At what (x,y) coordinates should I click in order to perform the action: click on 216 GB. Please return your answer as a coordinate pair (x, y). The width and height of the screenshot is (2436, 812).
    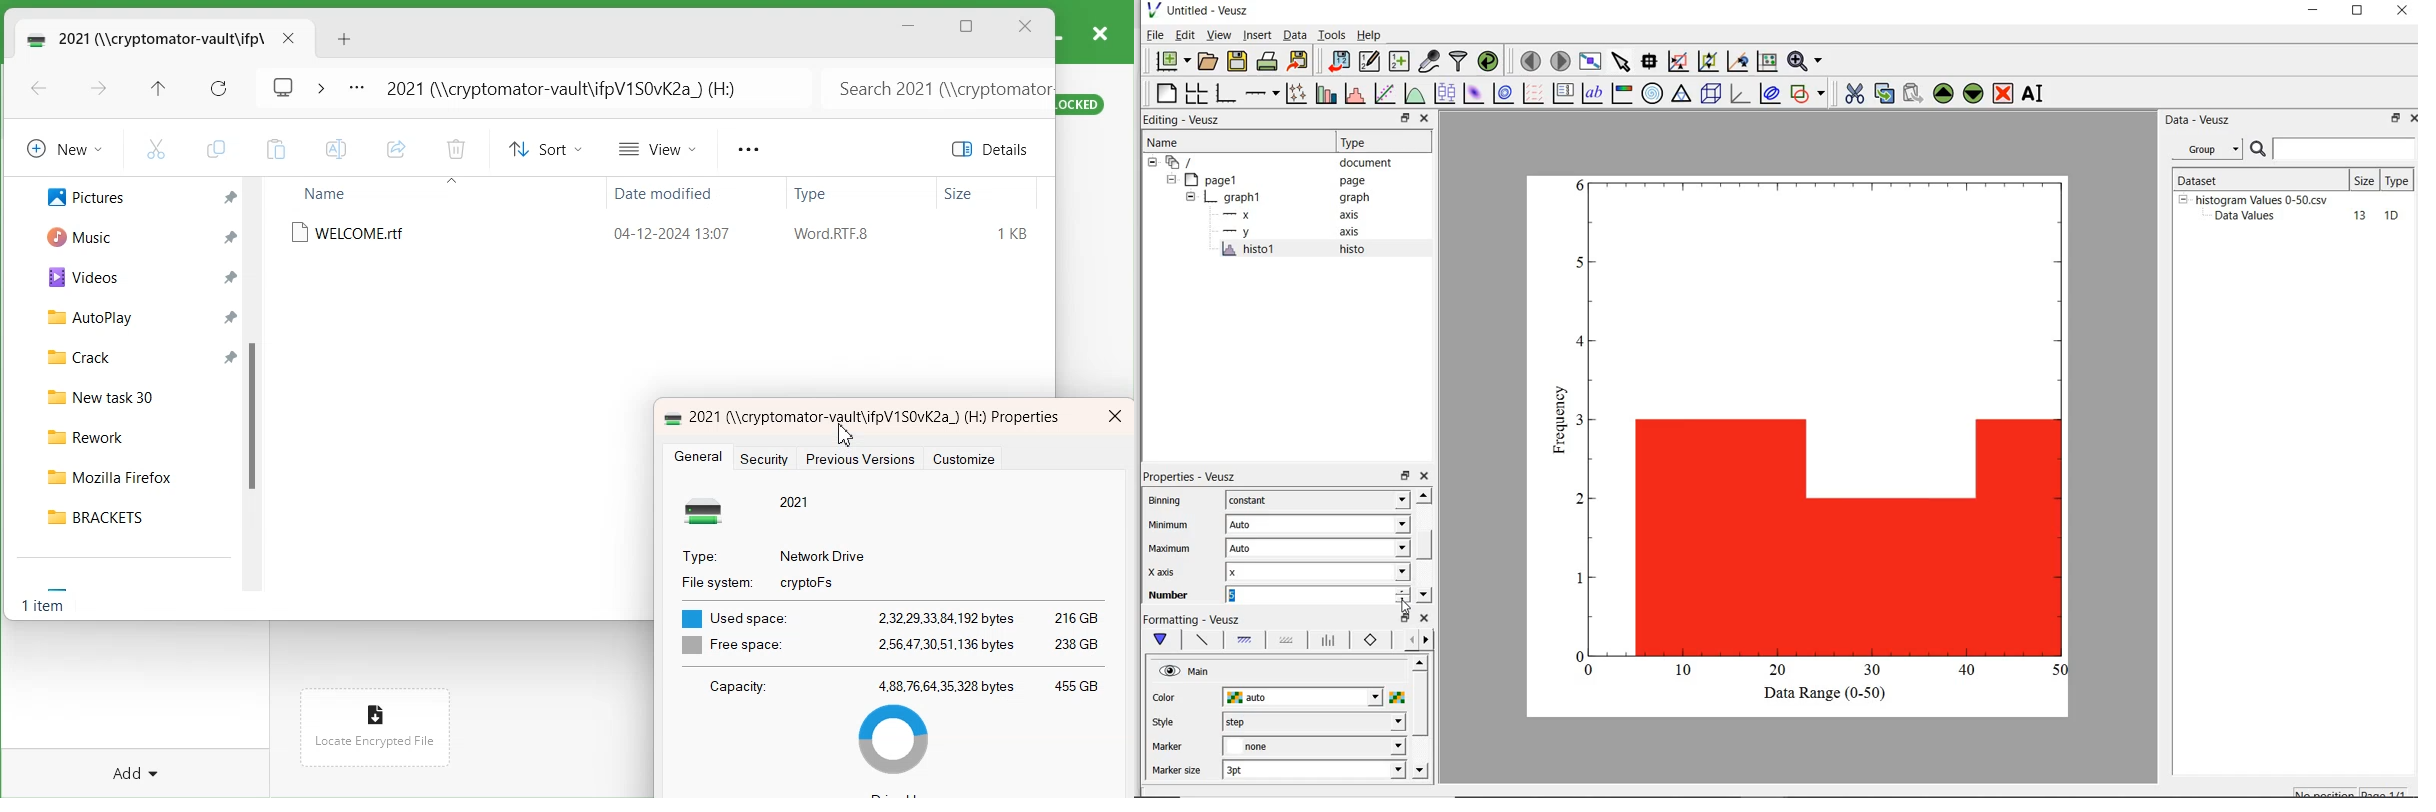
    Looking at the image, I should click on (1078, 618).